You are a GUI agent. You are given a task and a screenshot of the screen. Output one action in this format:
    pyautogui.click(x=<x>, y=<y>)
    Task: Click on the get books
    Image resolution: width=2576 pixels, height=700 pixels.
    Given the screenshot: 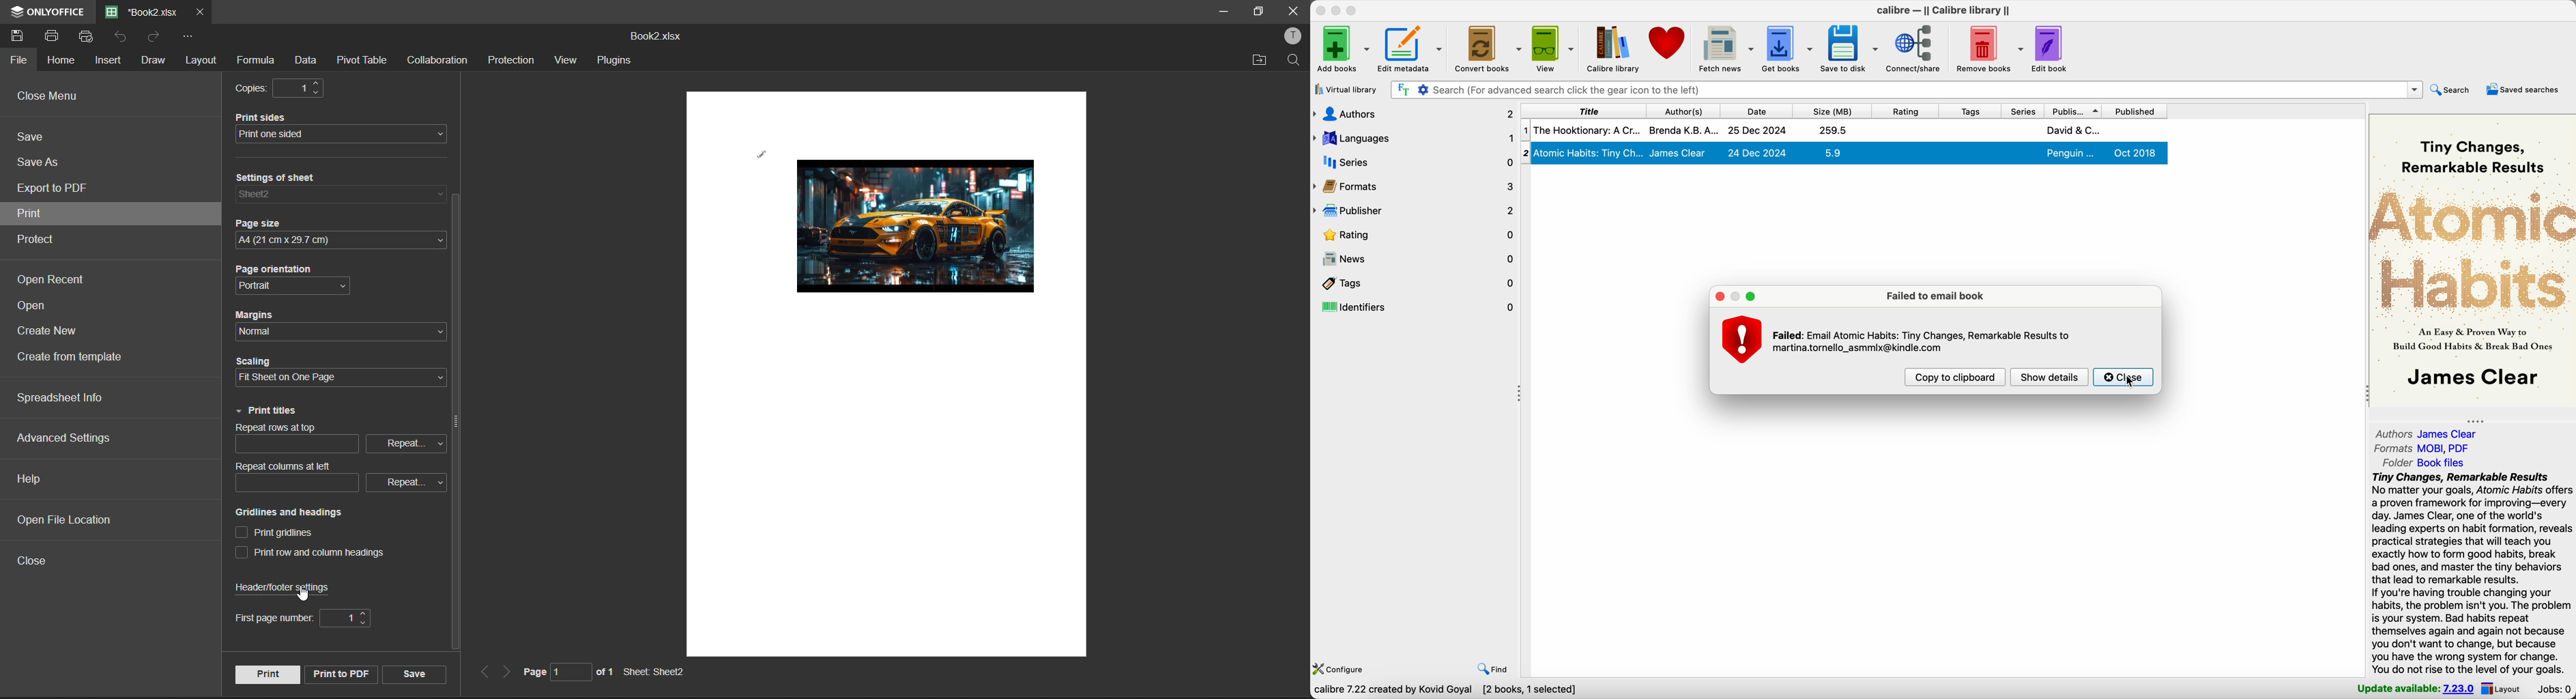 What is the action you would take?
    pyautogui.click(x=1789, y=49)
    